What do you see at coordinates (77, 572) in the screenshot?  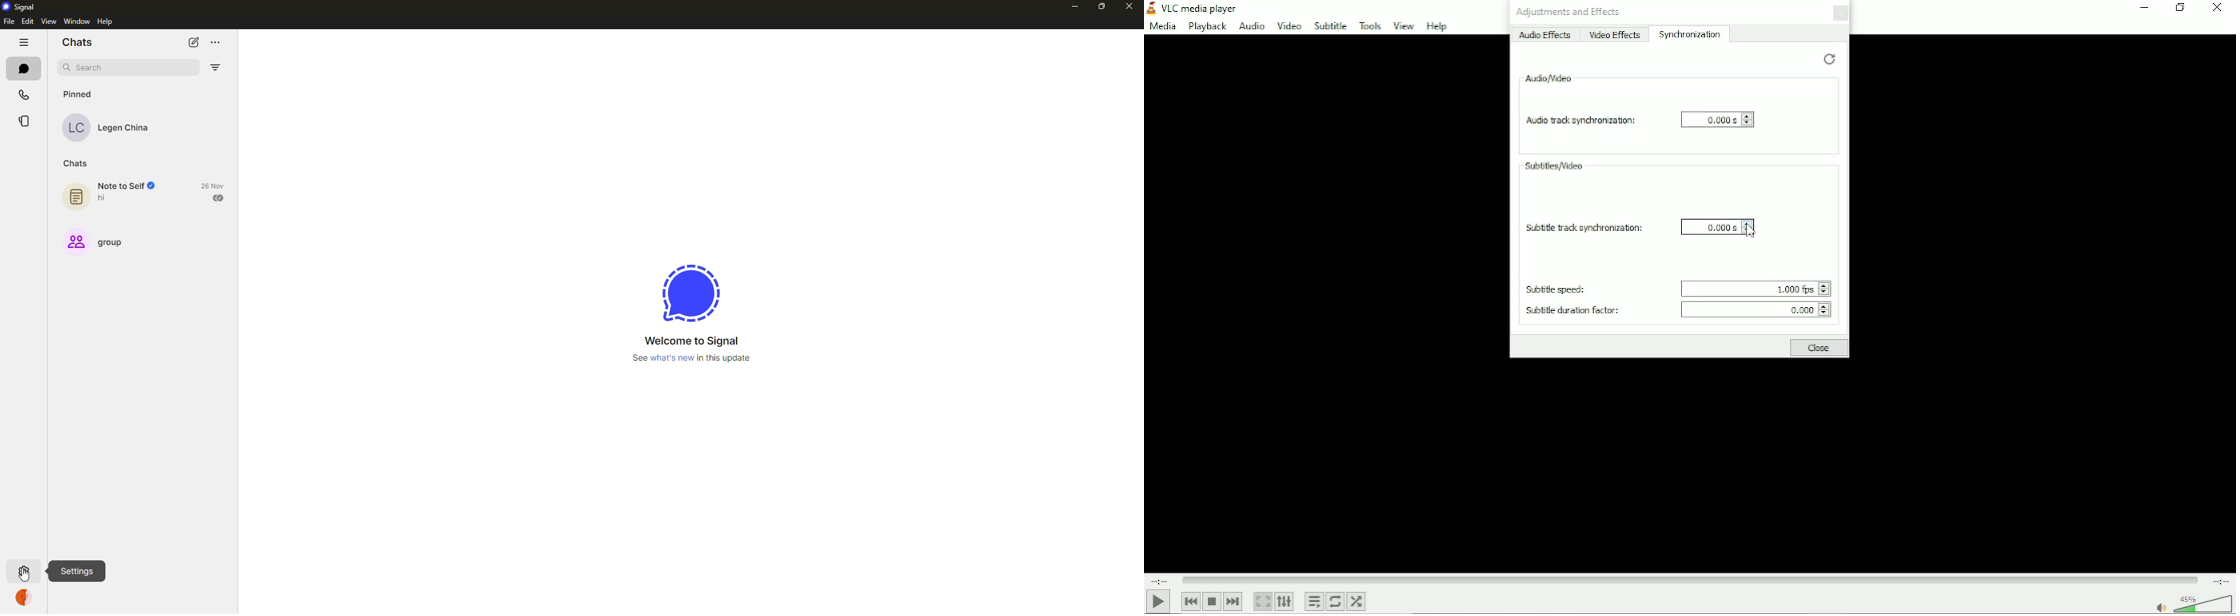 I see `settings` at bounding box center [77, 572].